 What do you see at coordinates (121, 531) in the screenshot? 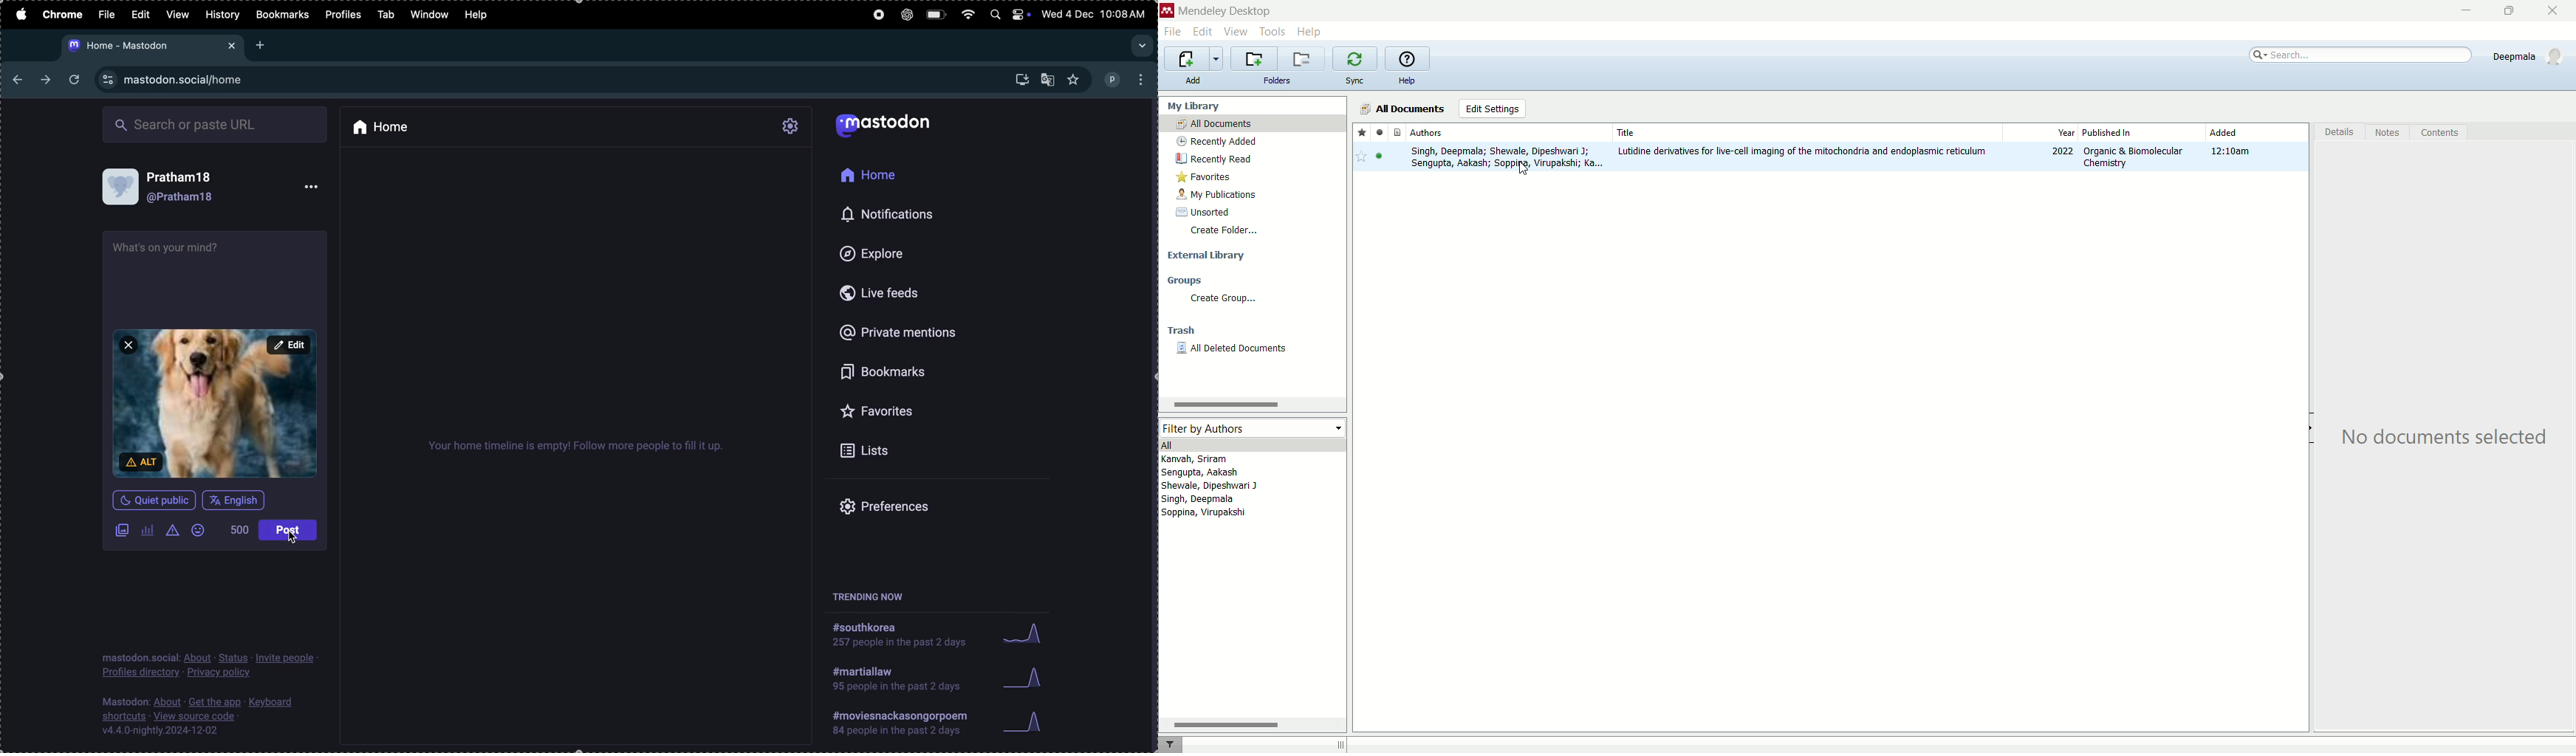
I see `Images` at bounding box center [121, 531].